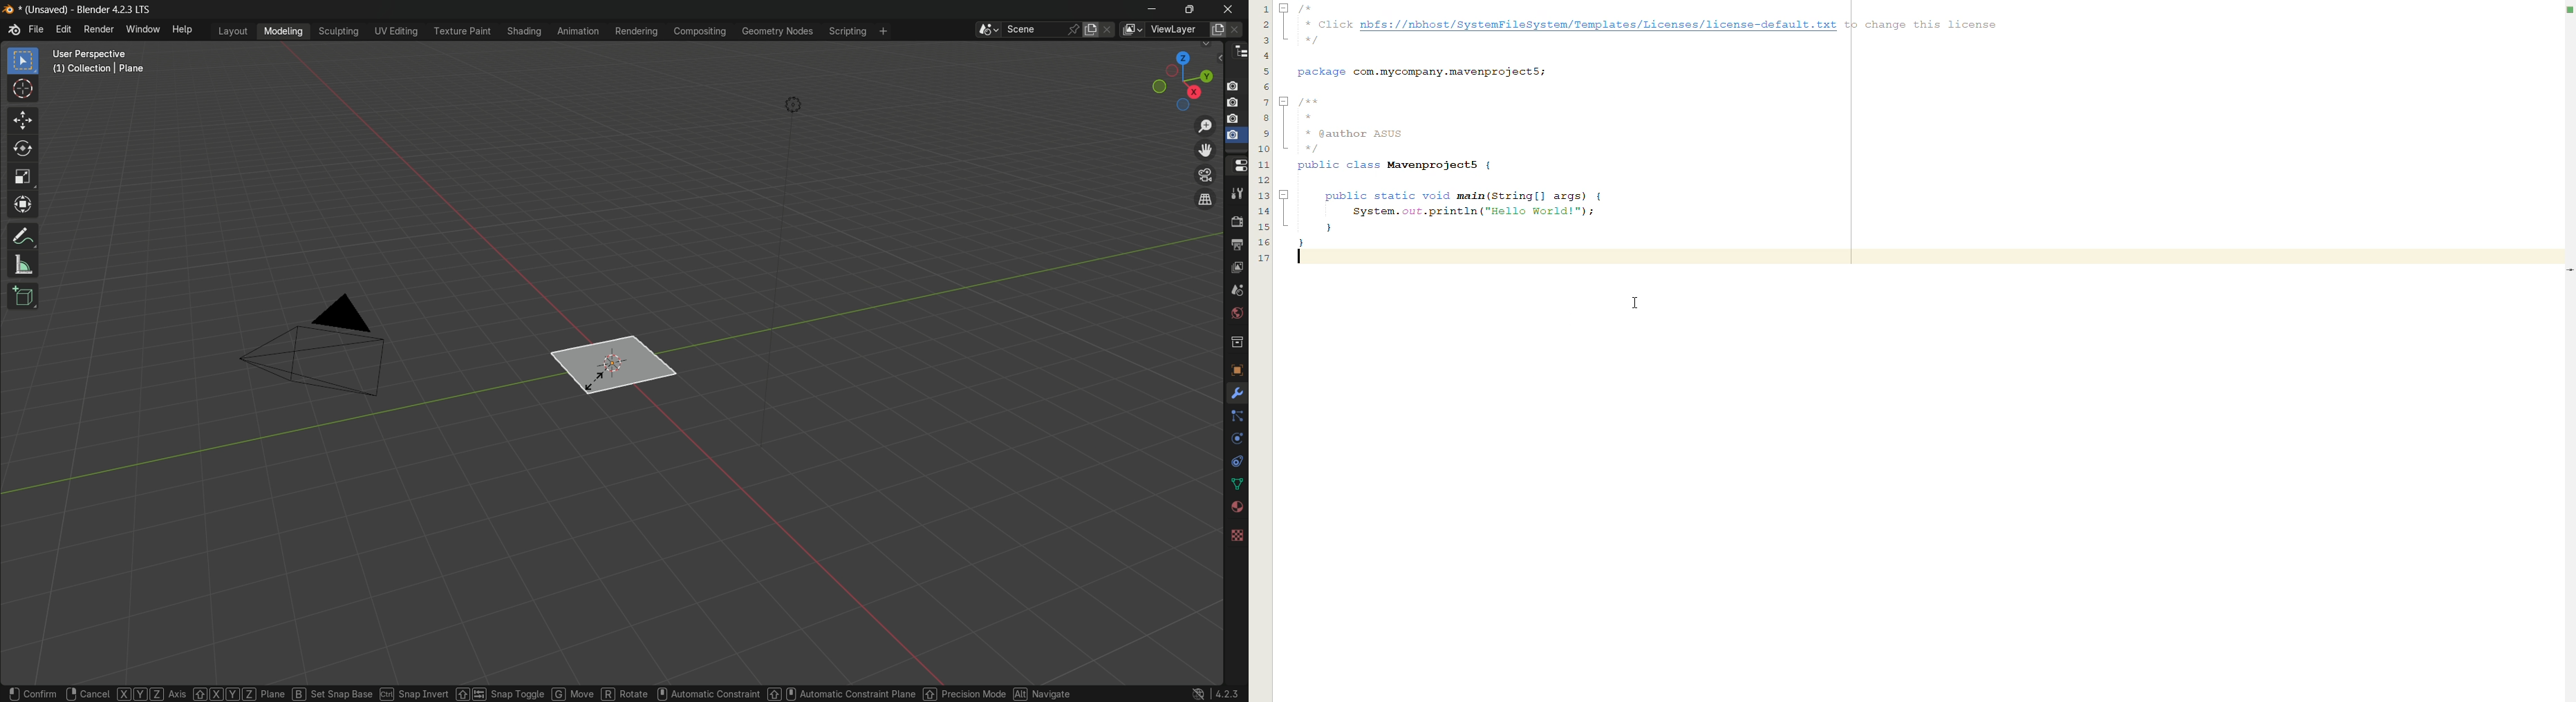 Image resolution: width=2576 pixels, height=728 pixels. What do you see at coordinates (883, 31) in the screenshot?
I see `add workplace` at bounding box center [883, 31].